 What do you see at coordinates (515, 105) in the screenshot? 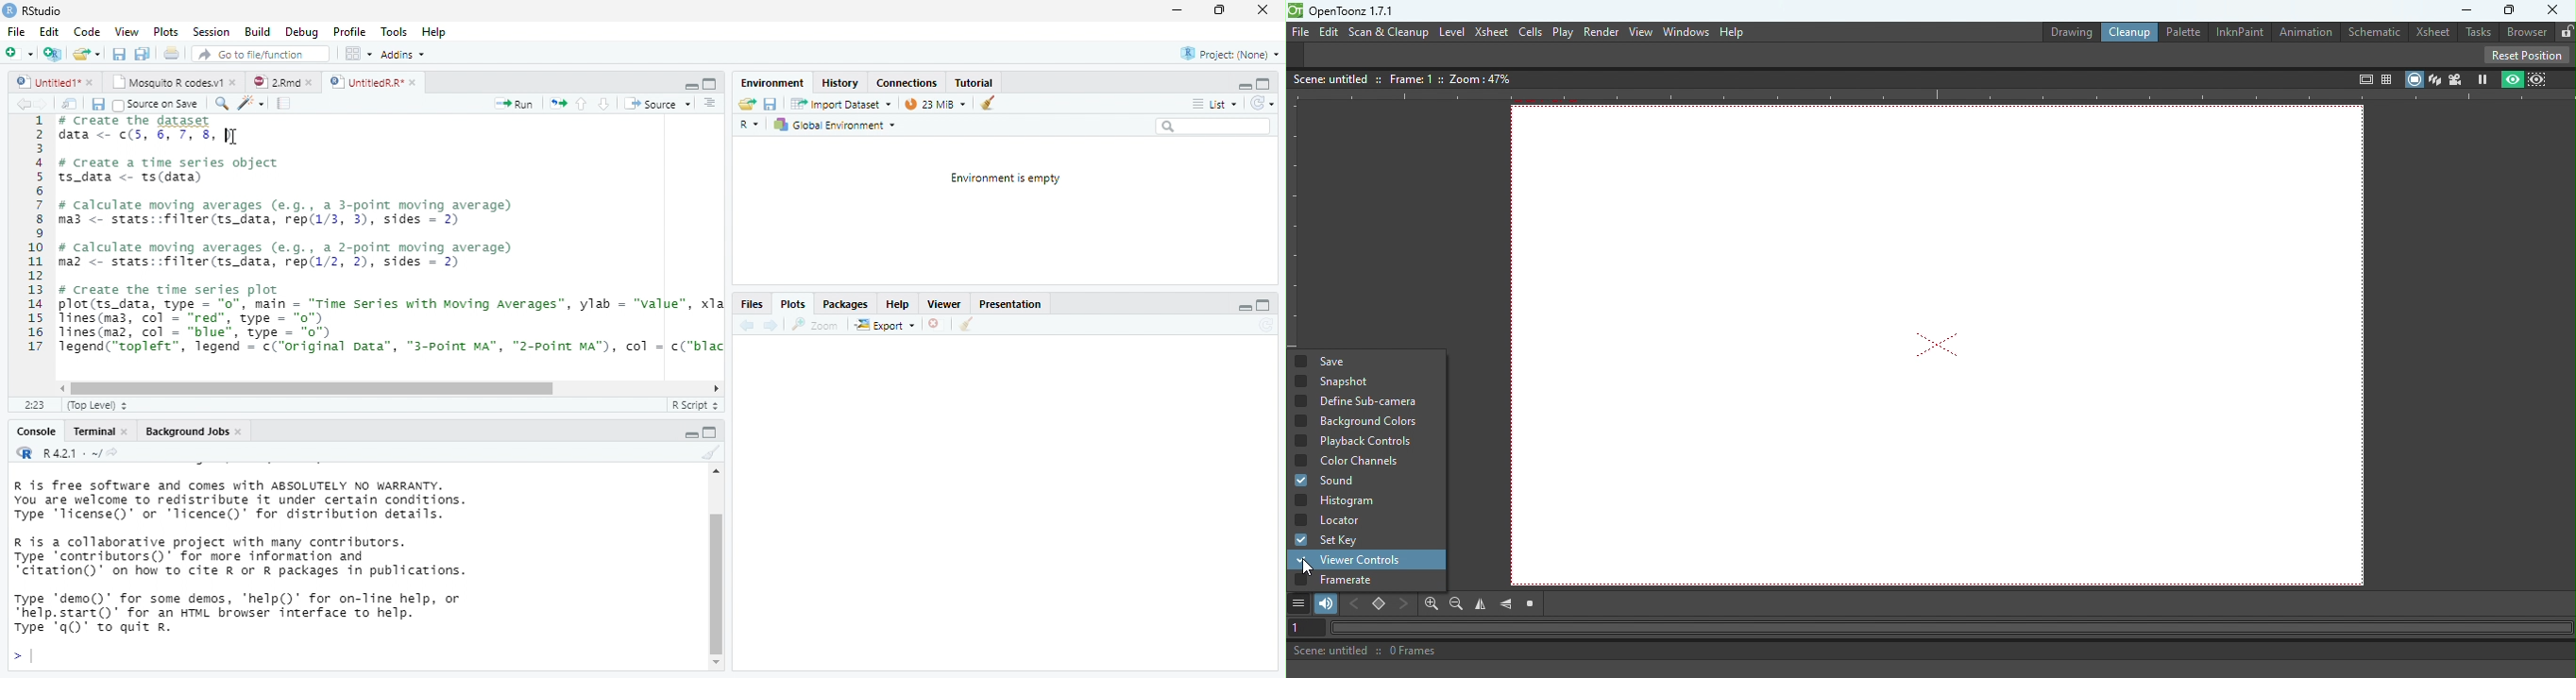
I see `Run` at bounding box center [515, 105].